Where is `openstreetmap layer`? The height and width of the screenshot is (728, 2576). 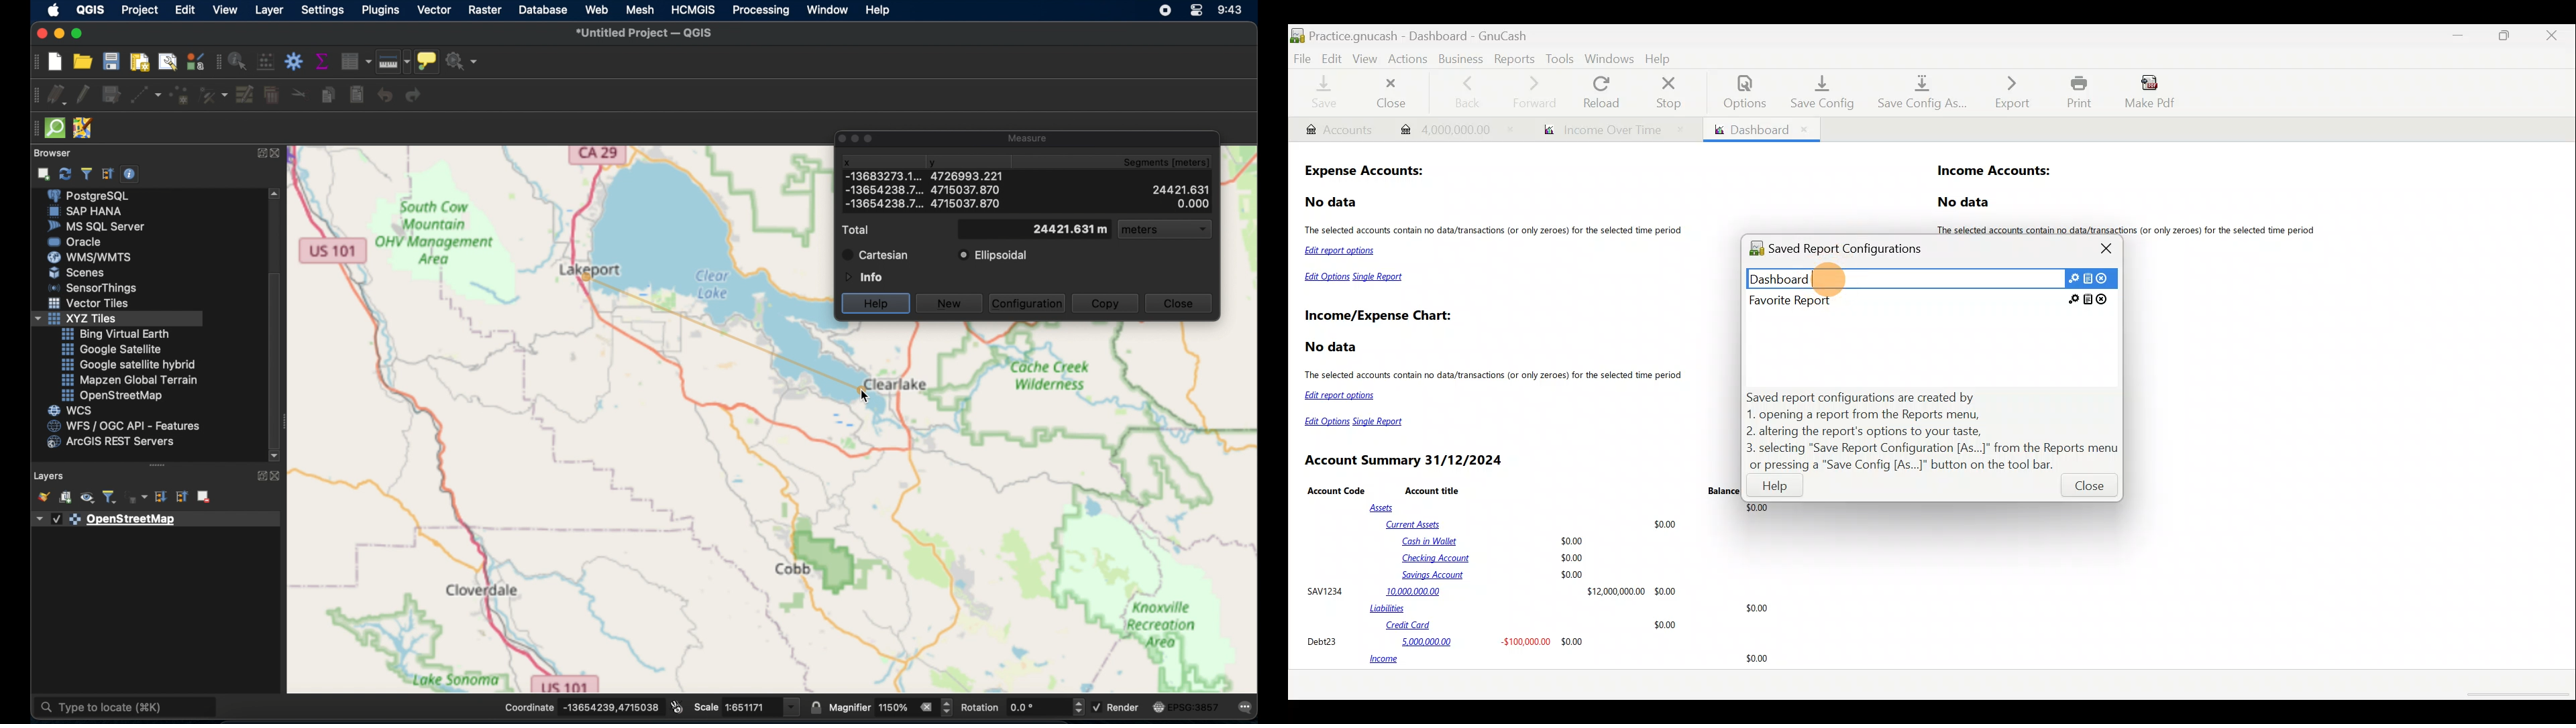
openstreetmap layer is located at coordinates (107, 520).